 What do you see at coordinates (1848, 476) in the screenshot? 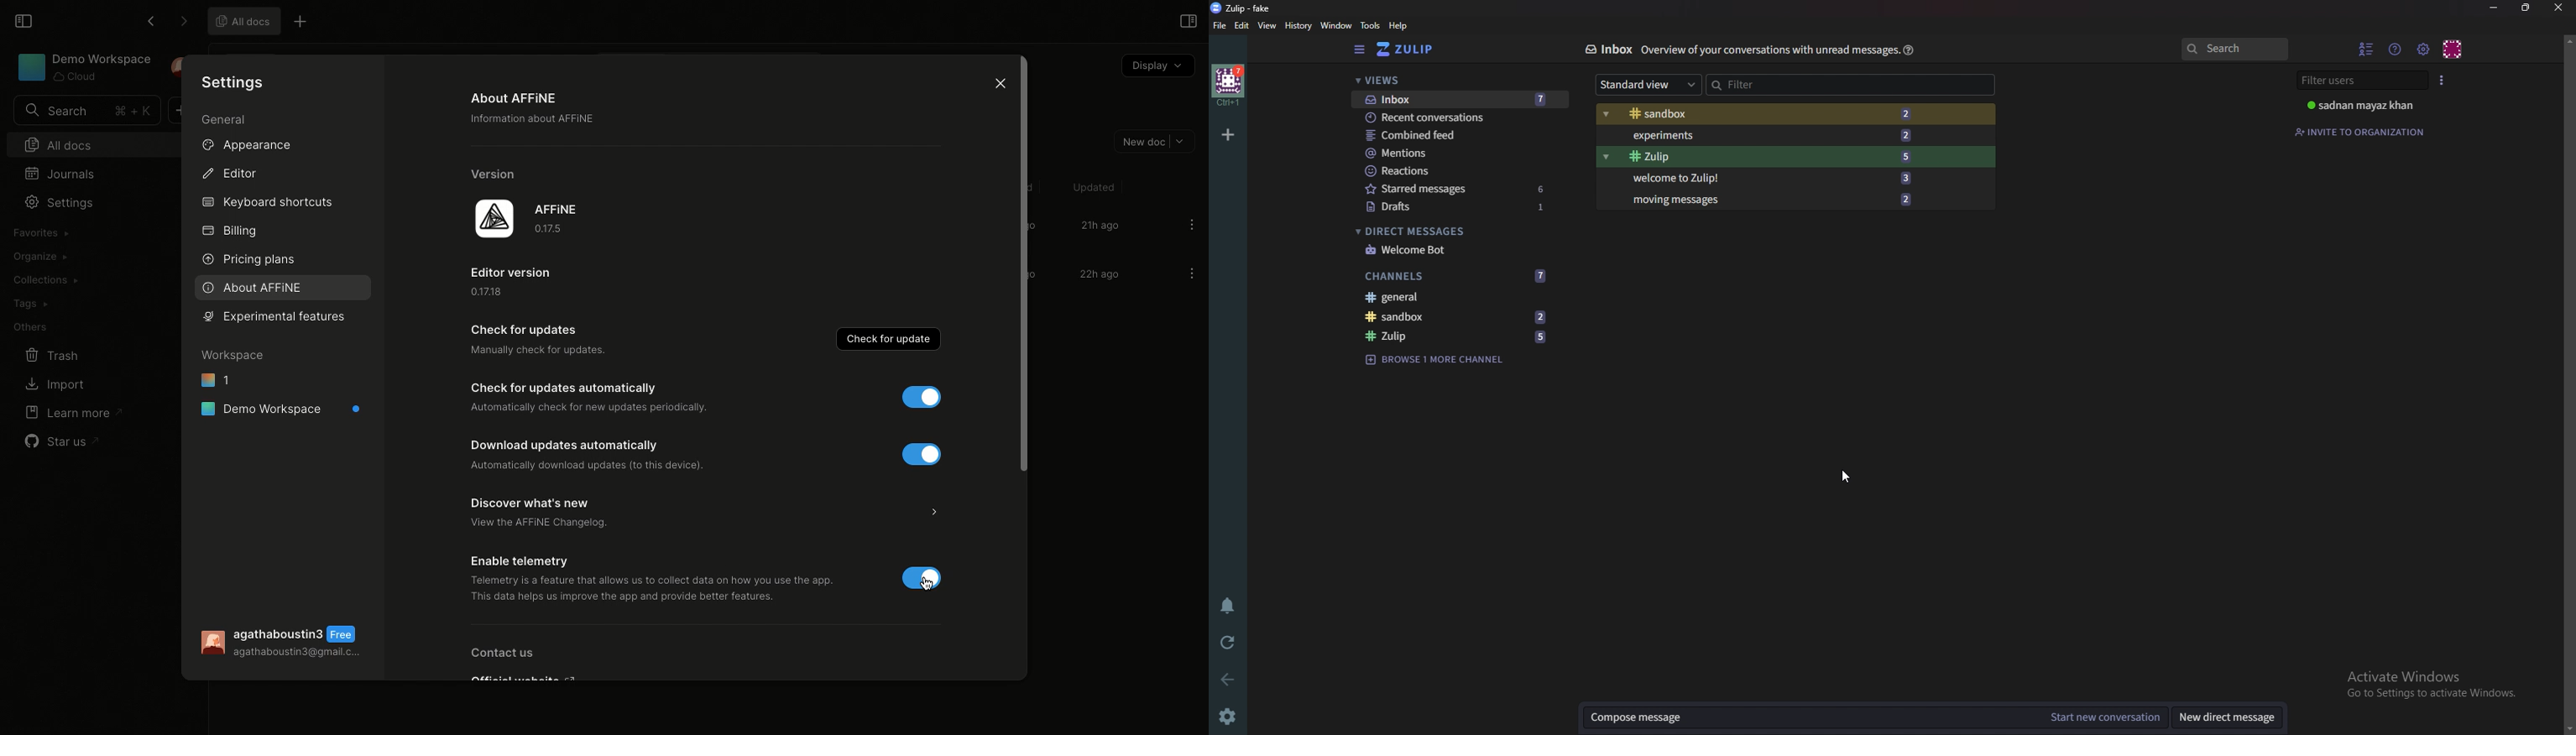
I see `Cursor` at bounding box center [1848, 476].